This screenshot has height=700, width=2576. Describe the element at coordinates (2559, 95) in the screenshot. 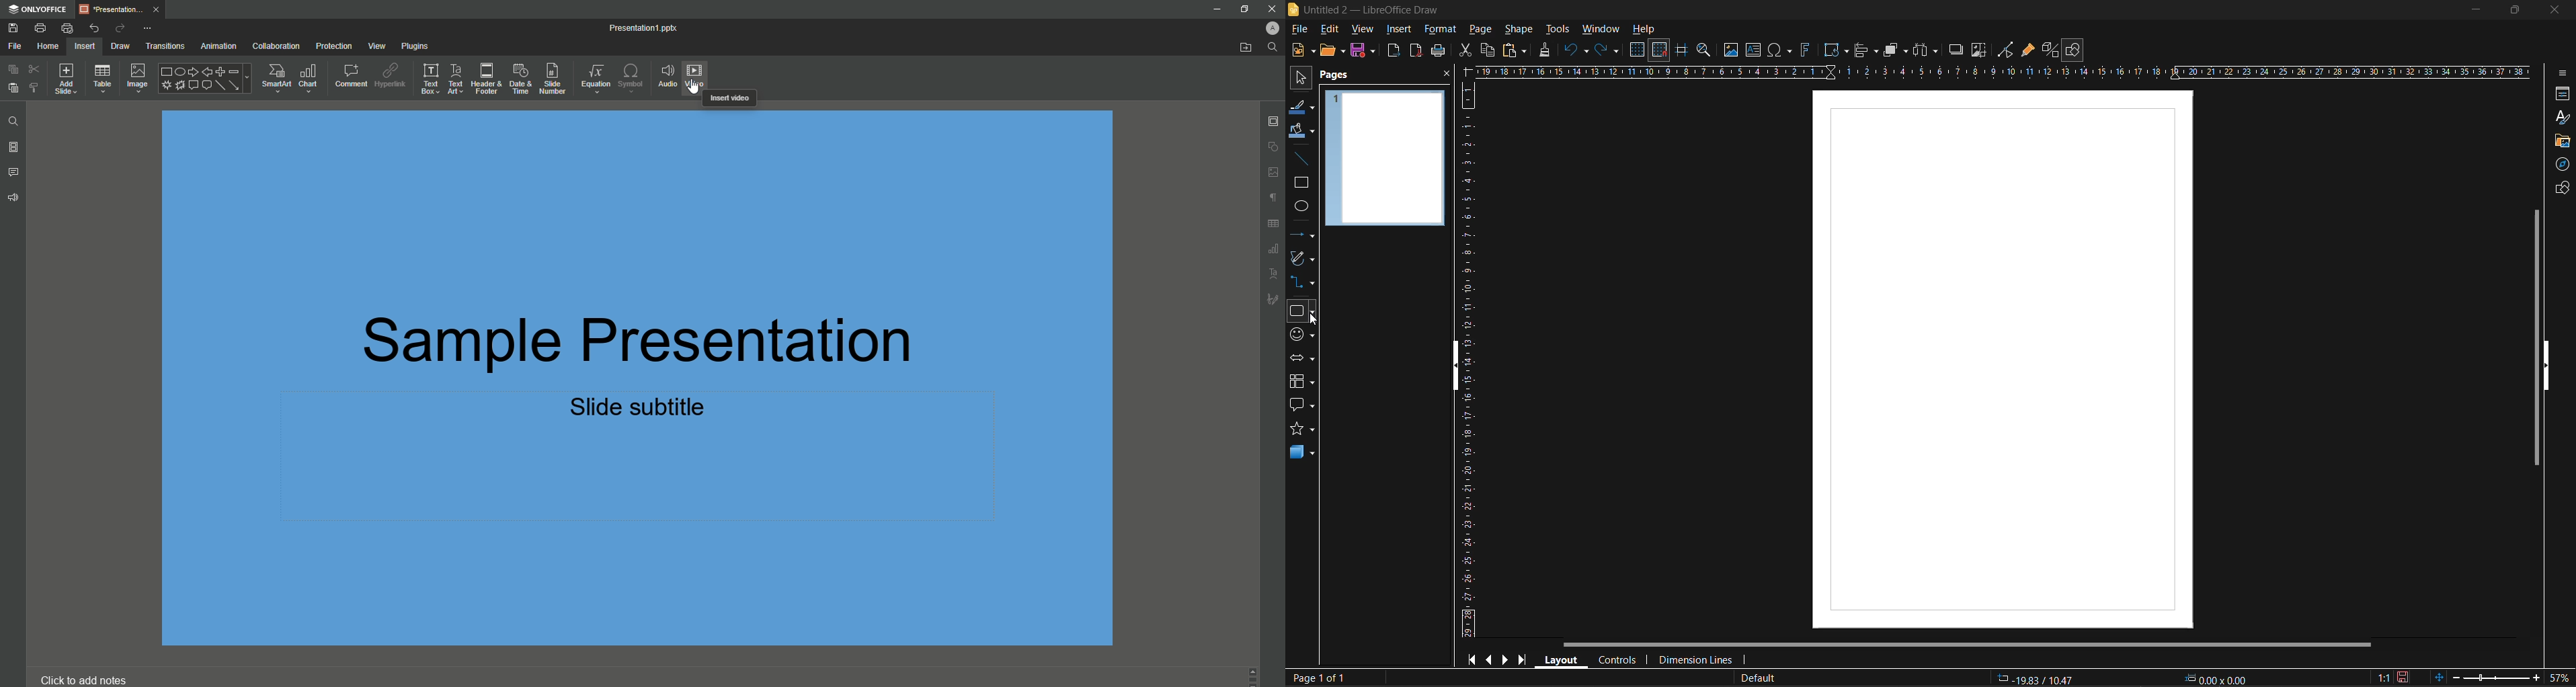

I see `properties` at that location.